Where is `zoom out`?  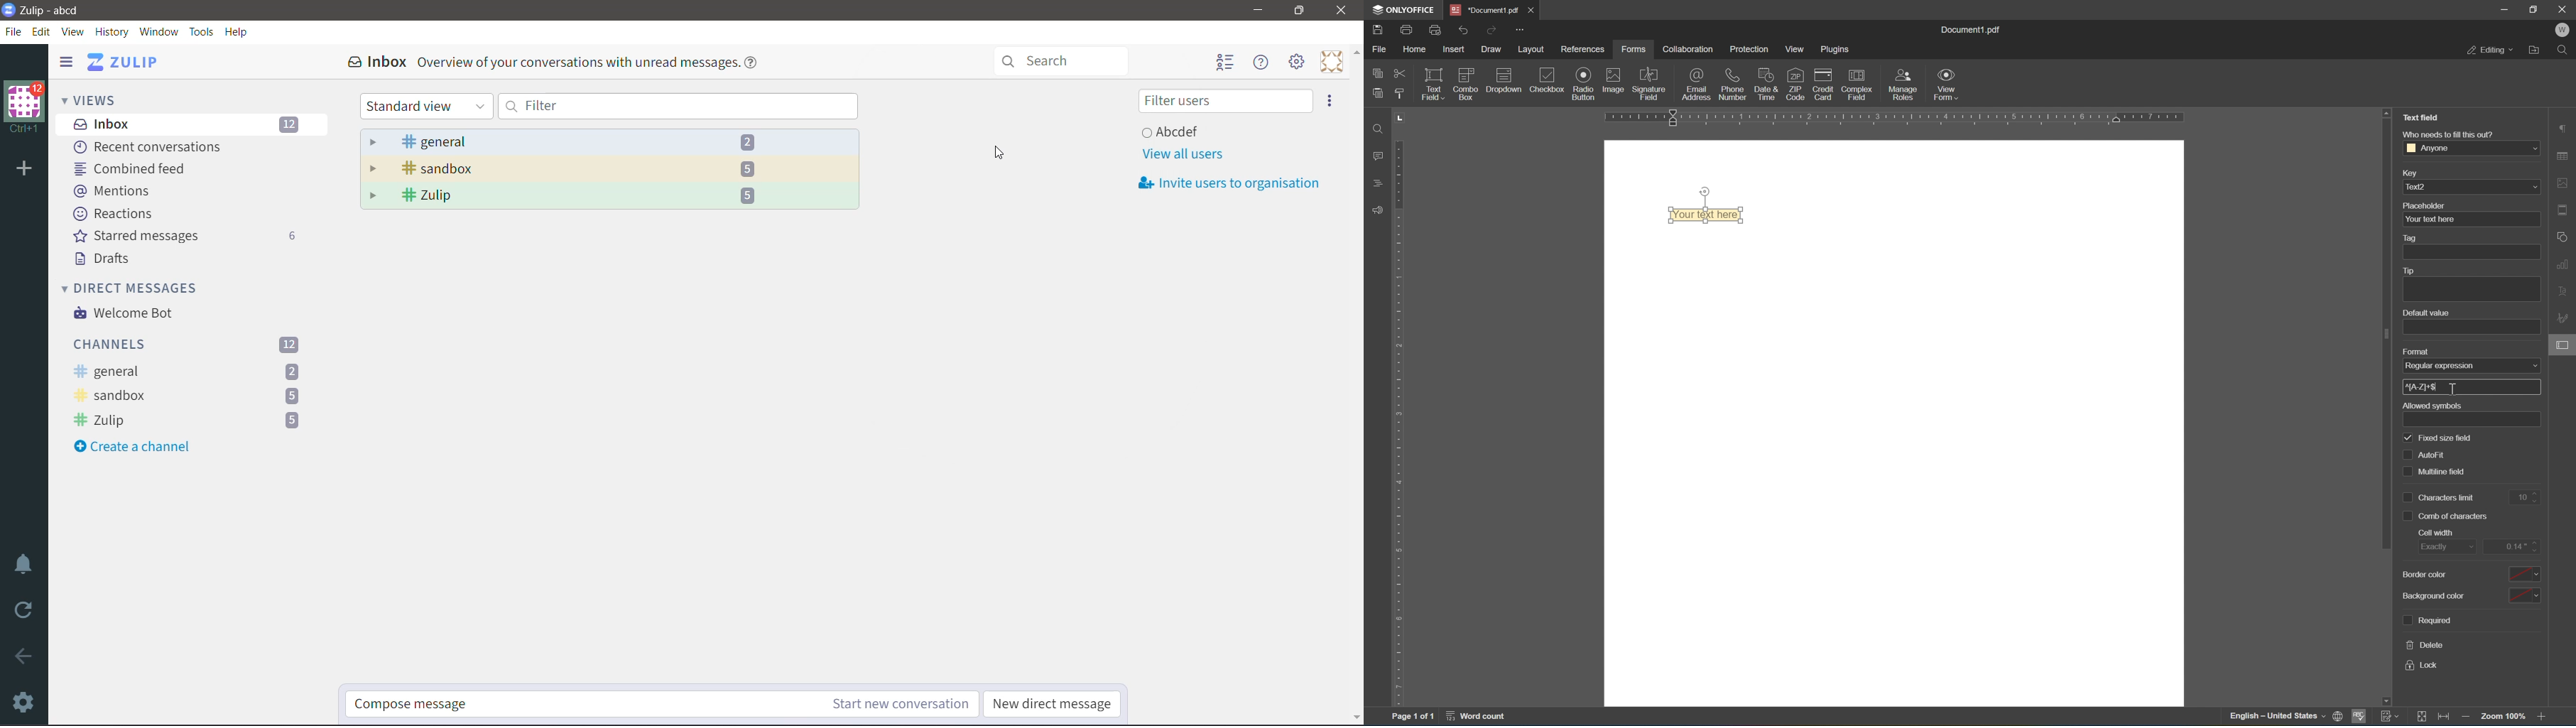 zoom out is located at coordinates (2468, 717).